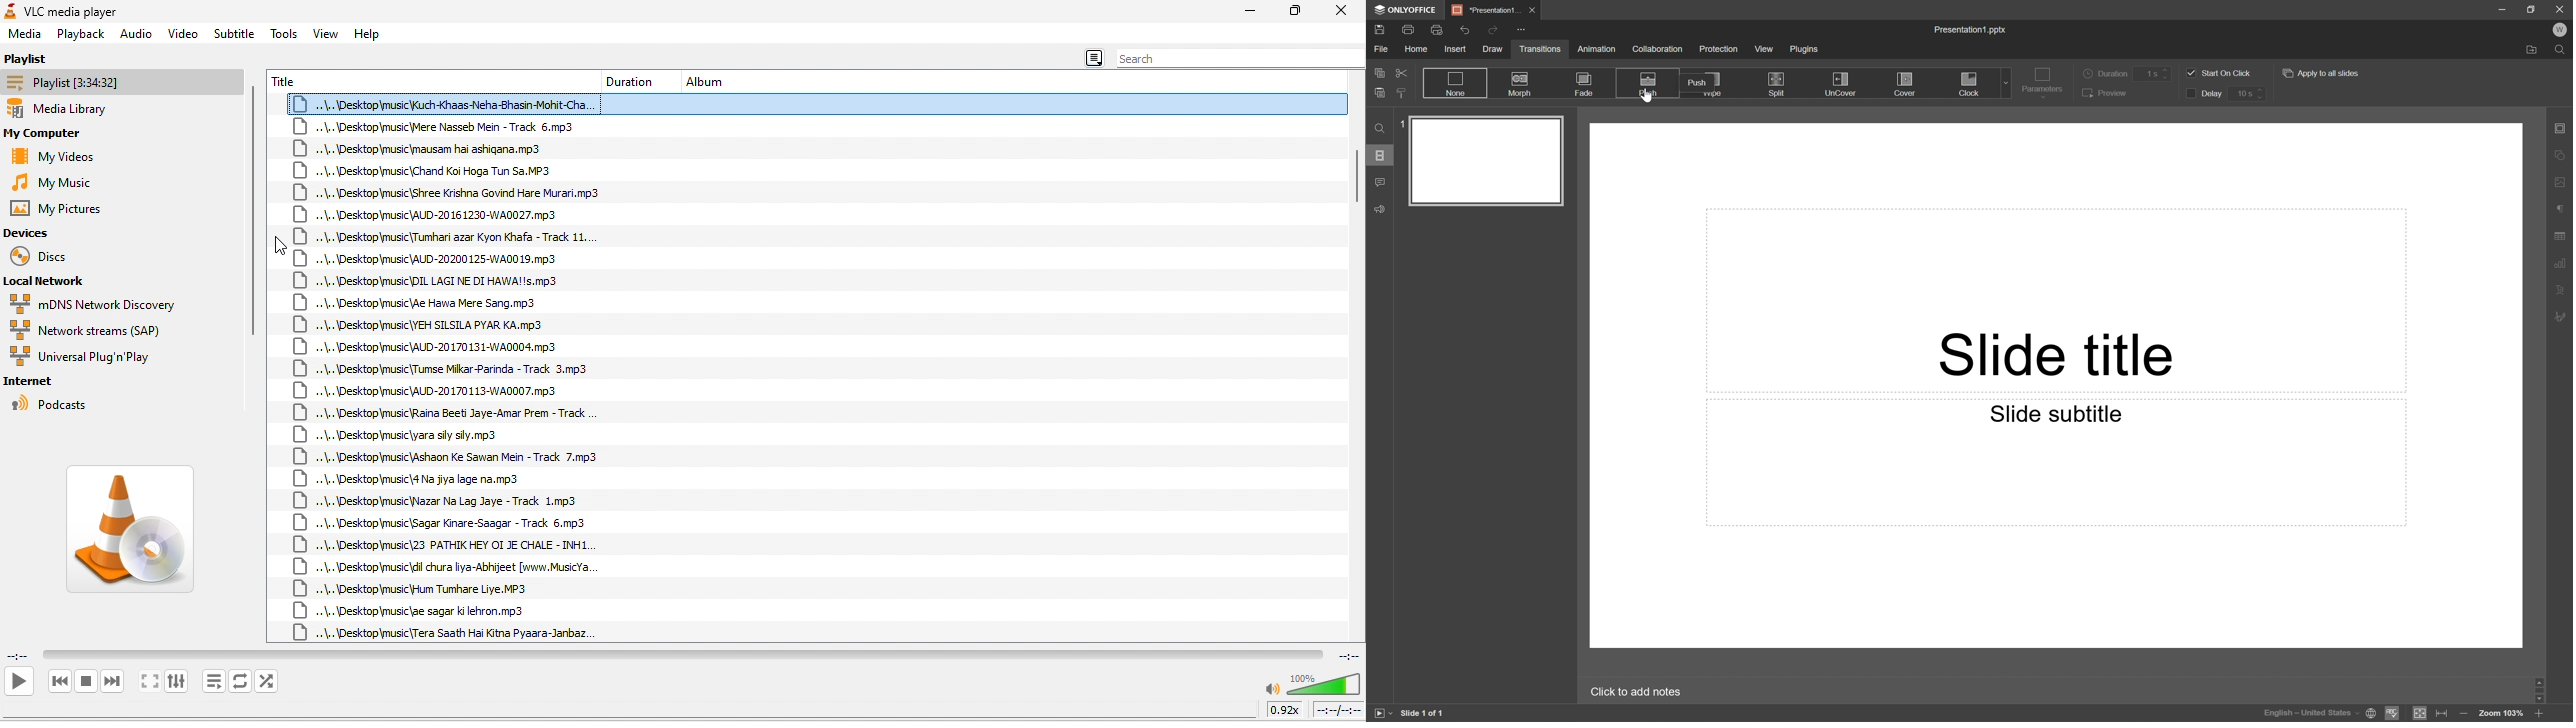 Image resolution: width=2576 pixels, height=728 pixels. Describe the element at coordinates (1236, 59) in the screenshot. I see `search` at that location.